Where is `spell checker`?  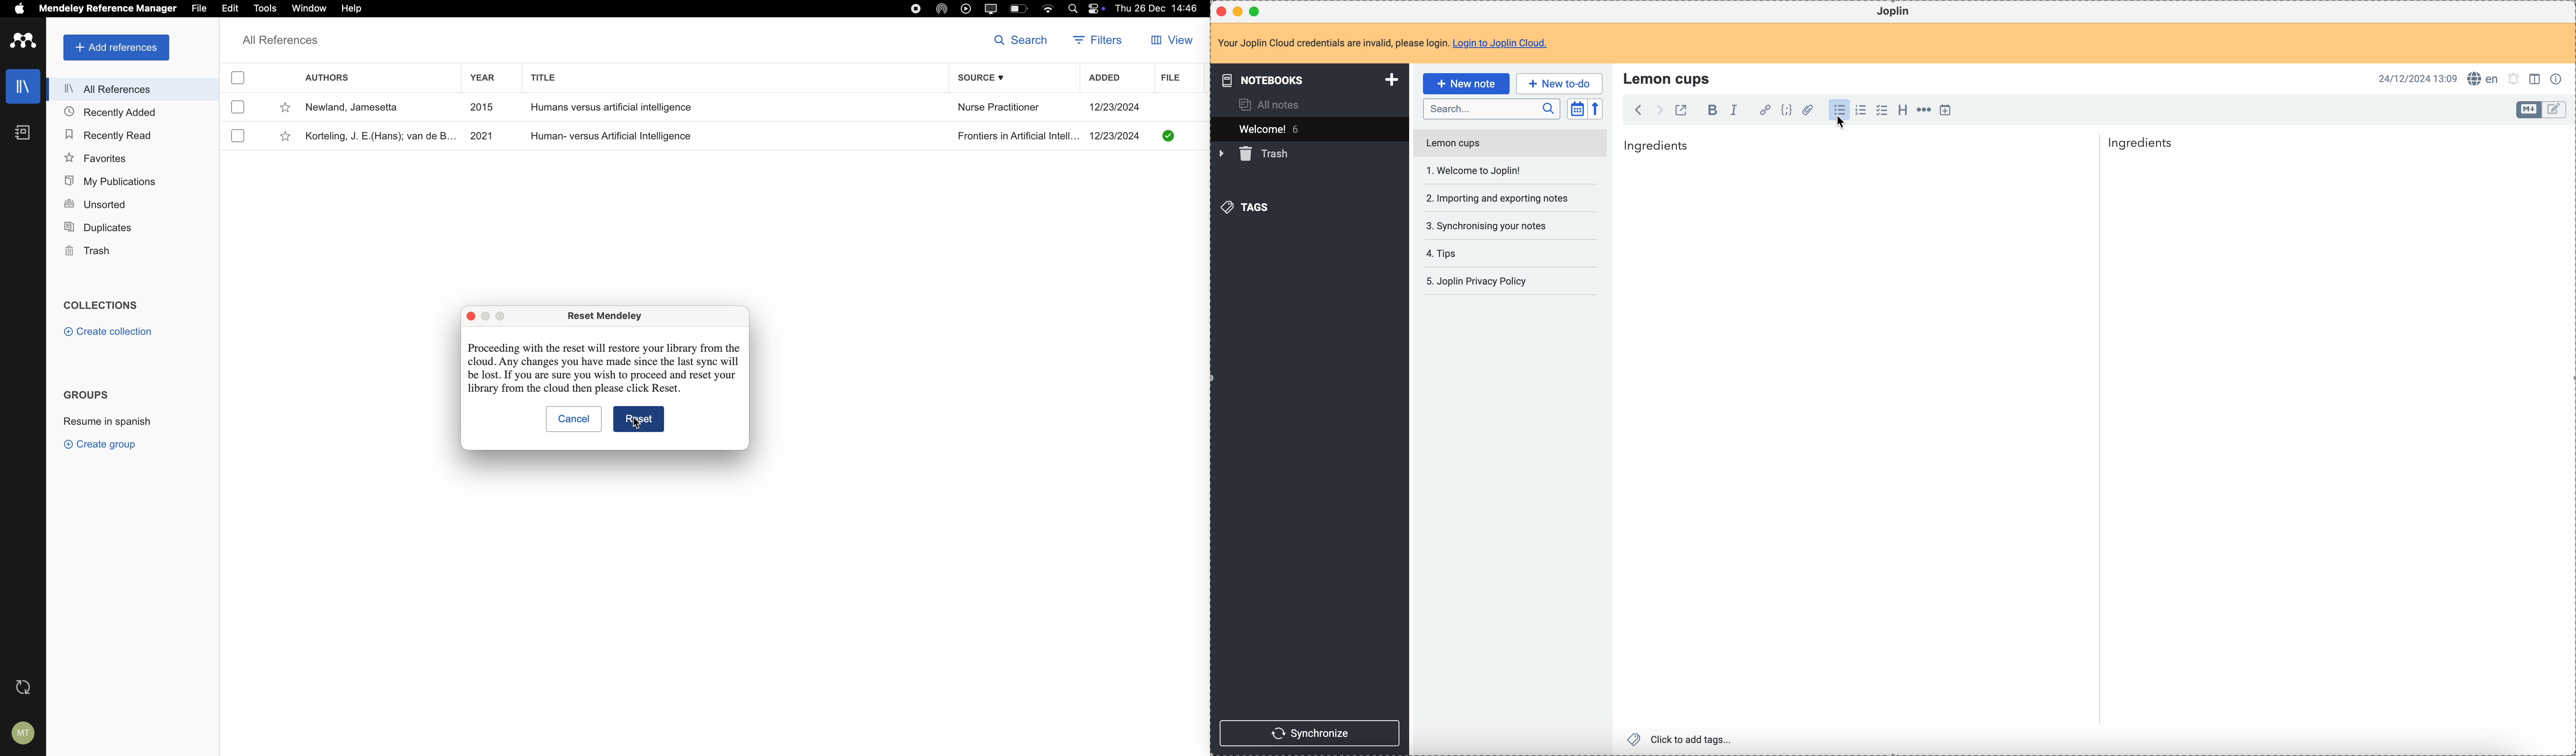 spell checker is located at coordinates (2486, 78).